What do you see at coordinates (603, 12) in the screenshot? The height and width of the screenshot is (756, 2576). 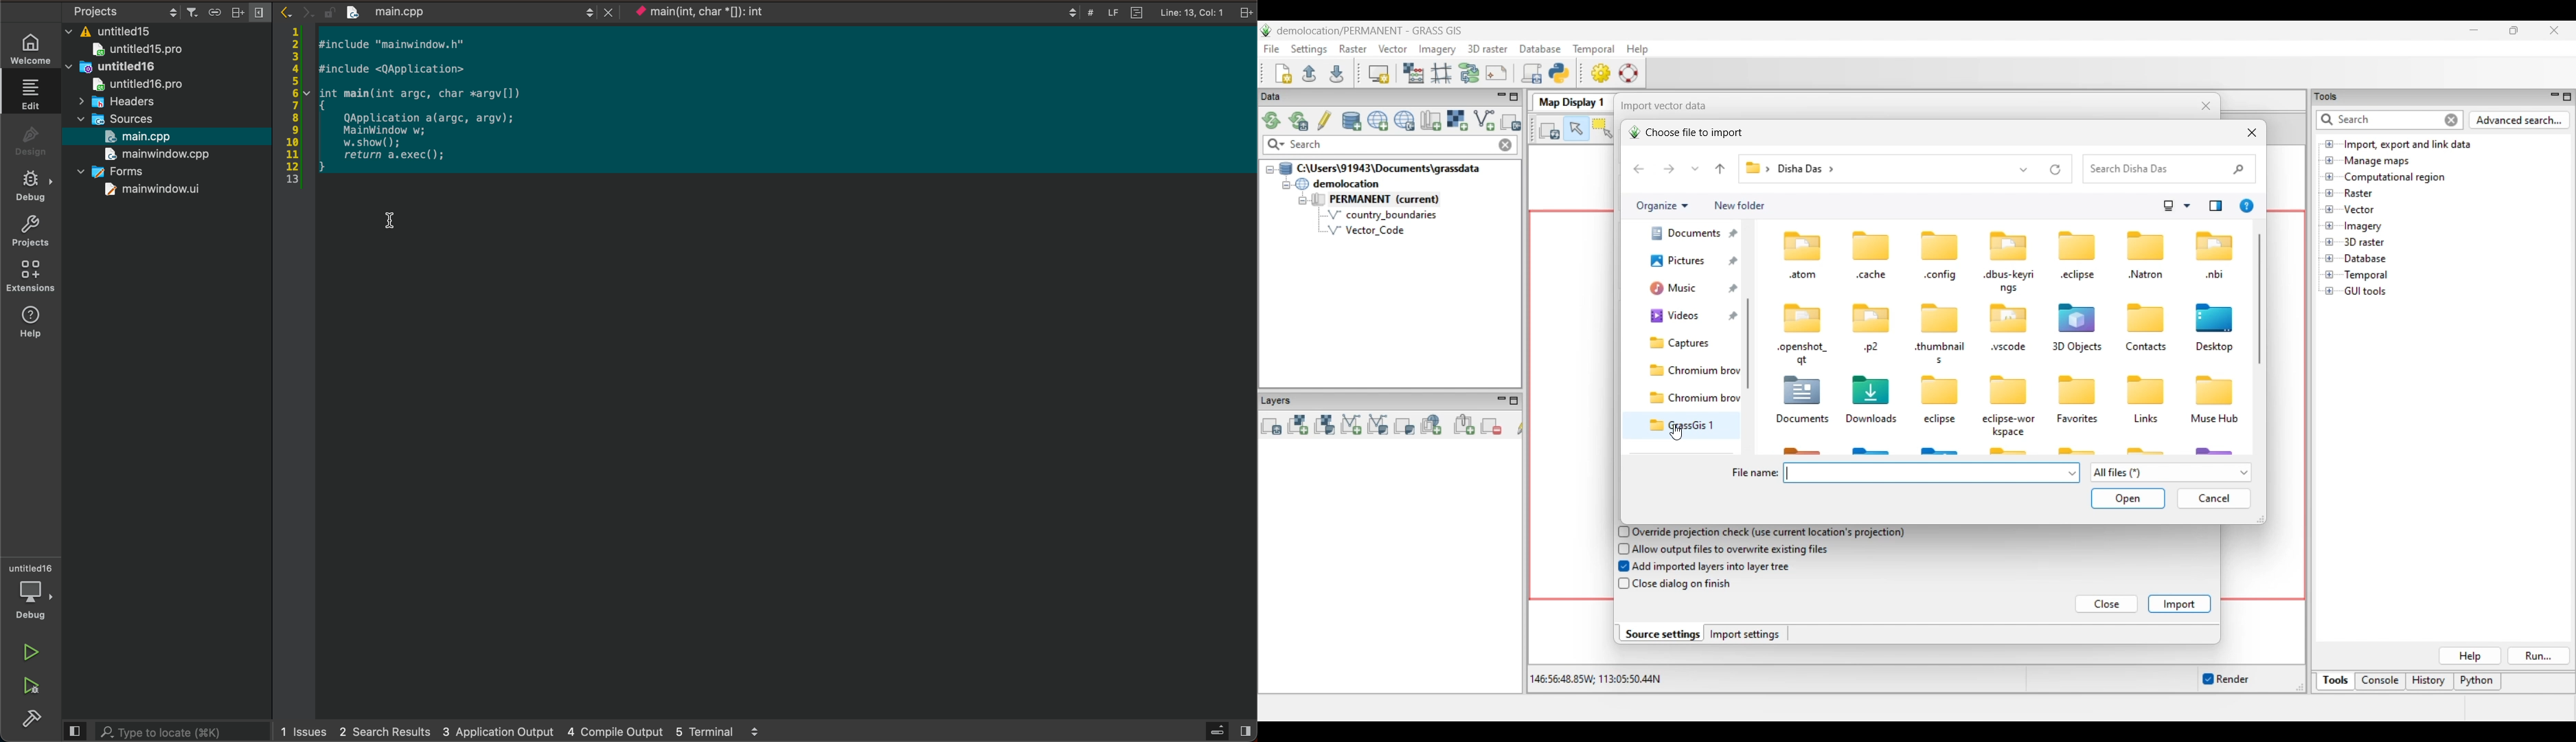 I see `close` at bounding box center [603, 12].